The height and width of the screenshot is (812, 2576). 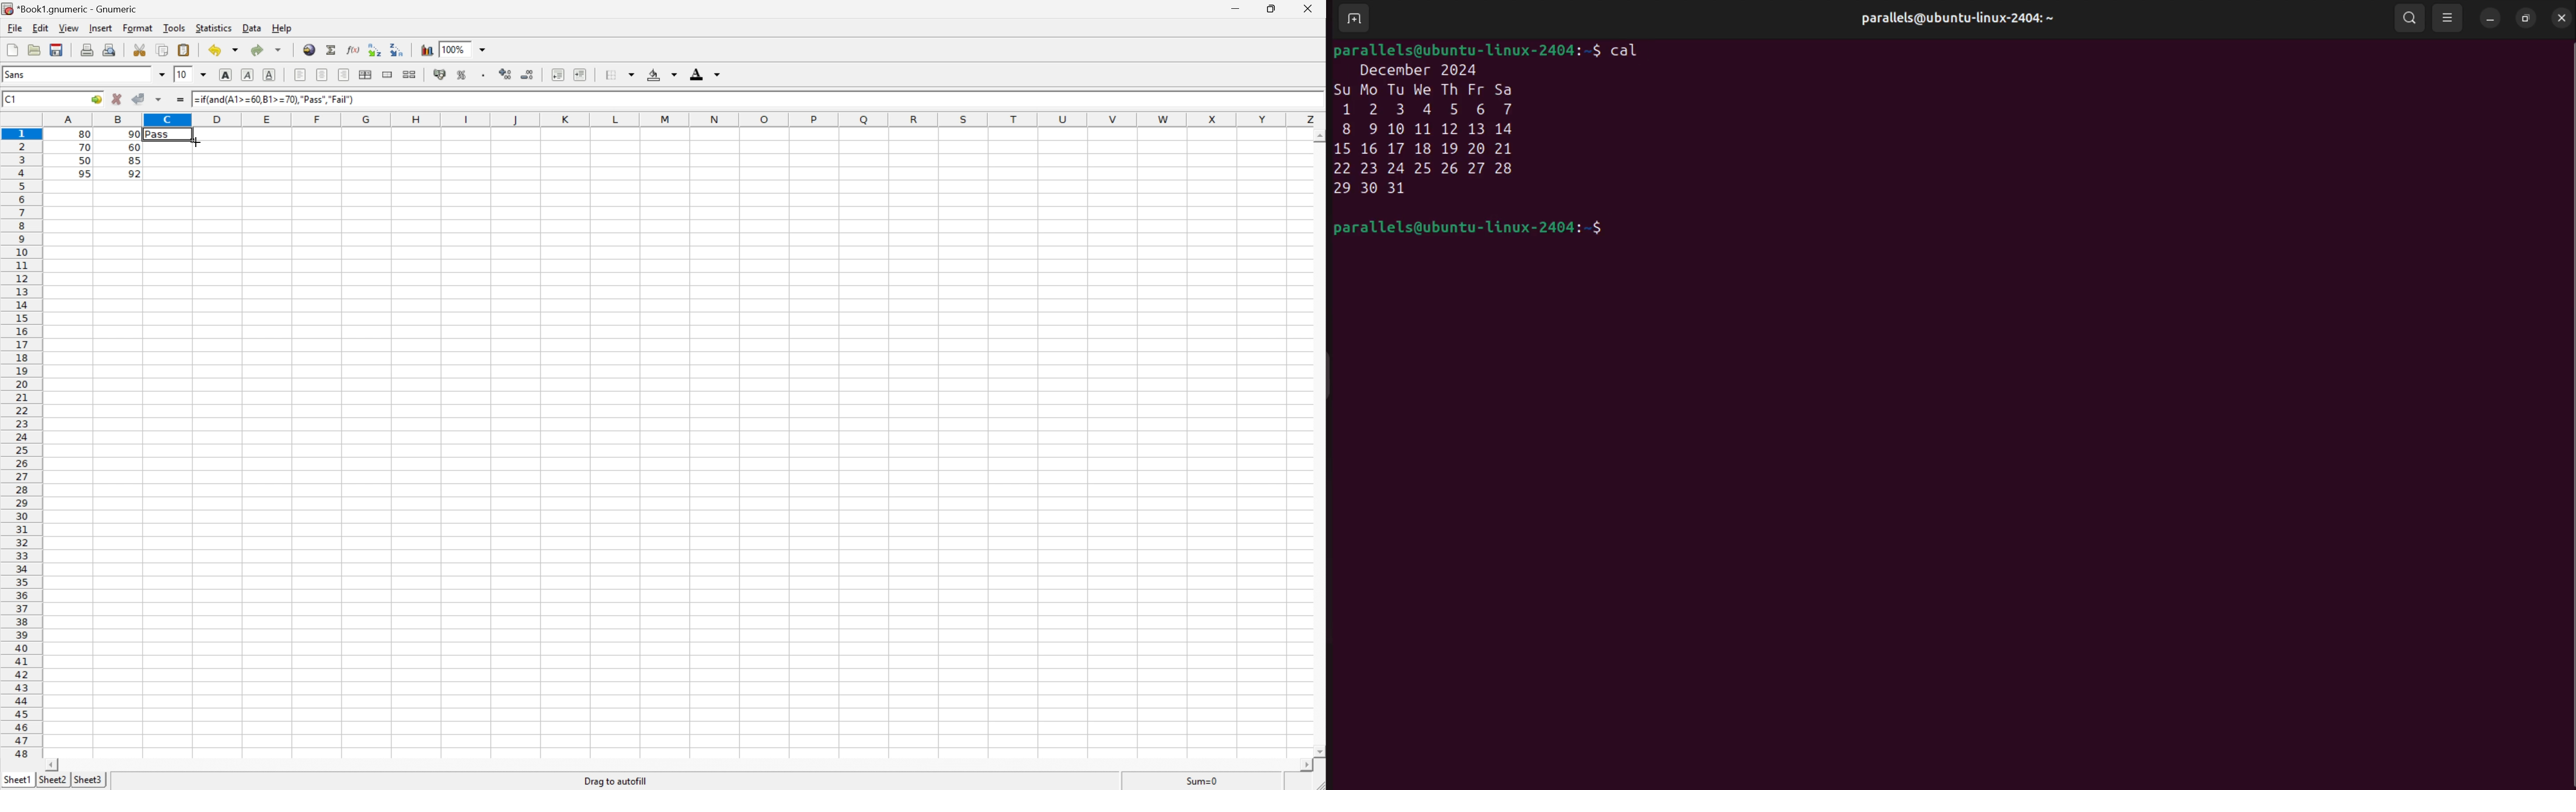 What do you see at coordinates (84, 174) in the screenshot?
I see `95` at bounding box center [84, 174].